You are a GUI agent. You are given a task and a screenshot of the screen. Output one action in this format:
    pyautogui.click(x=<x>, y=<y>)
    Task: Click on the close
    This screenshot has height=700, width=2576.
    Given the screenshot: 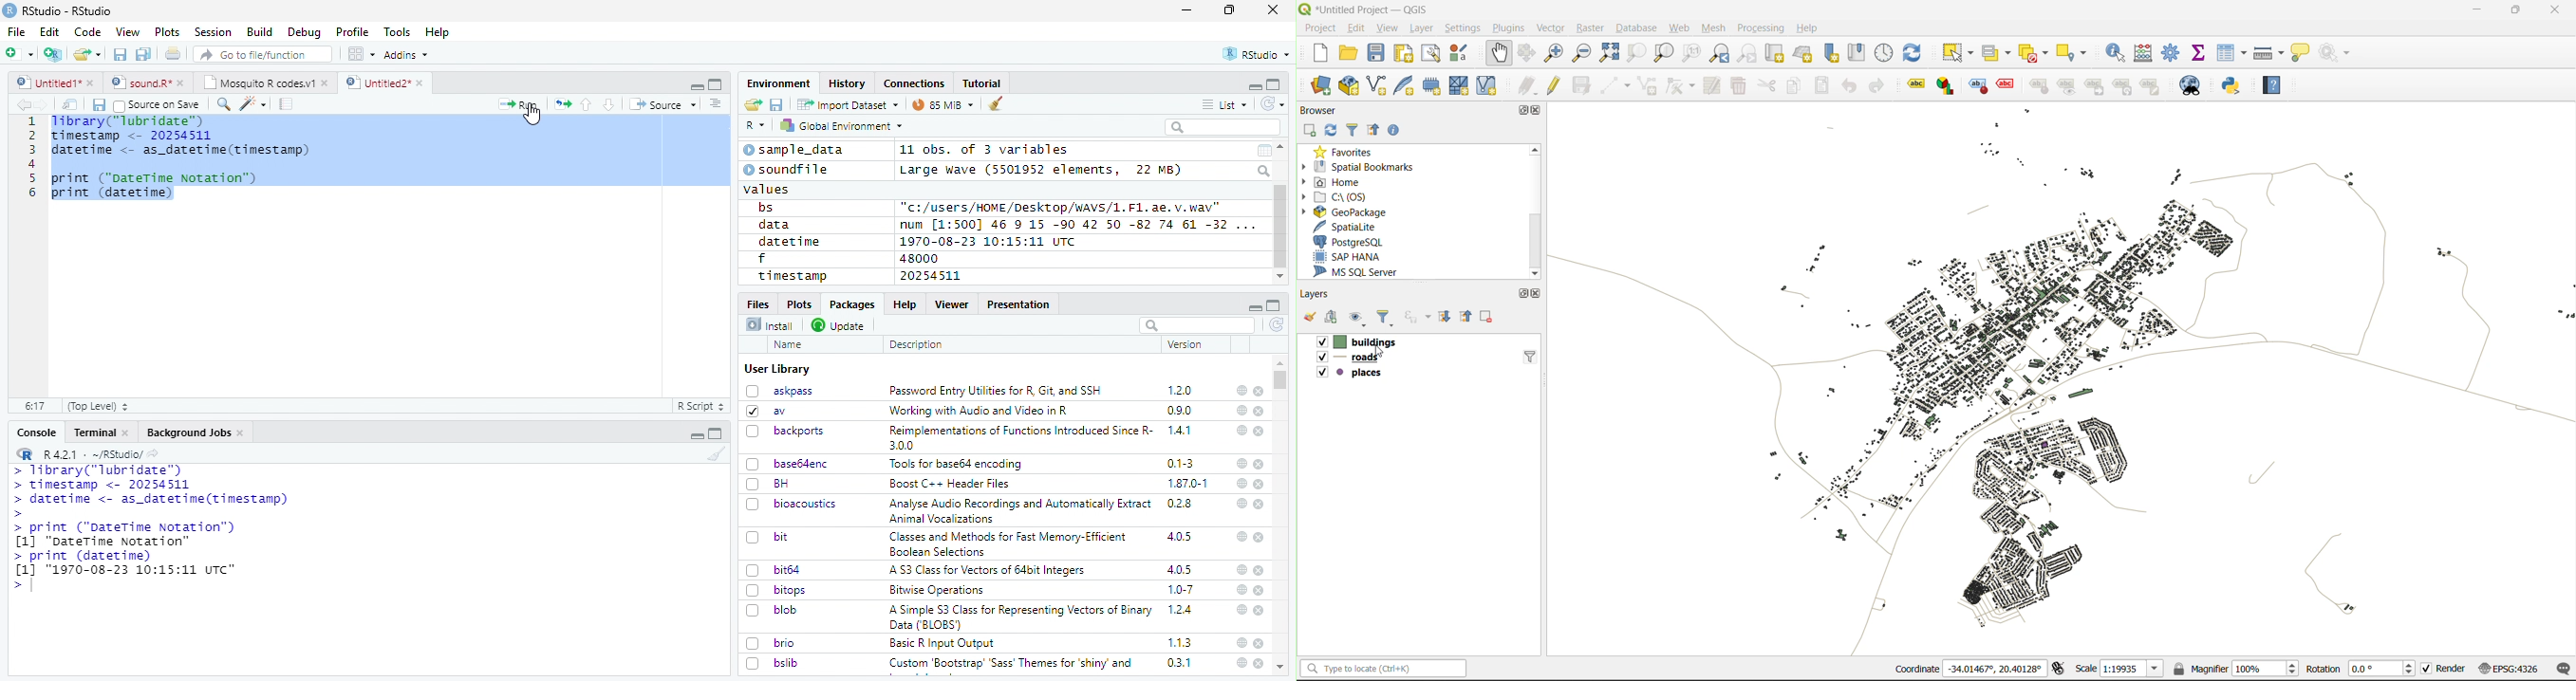 What is the action you would take?
    pyautogui.click(x=1260, y=537)
    